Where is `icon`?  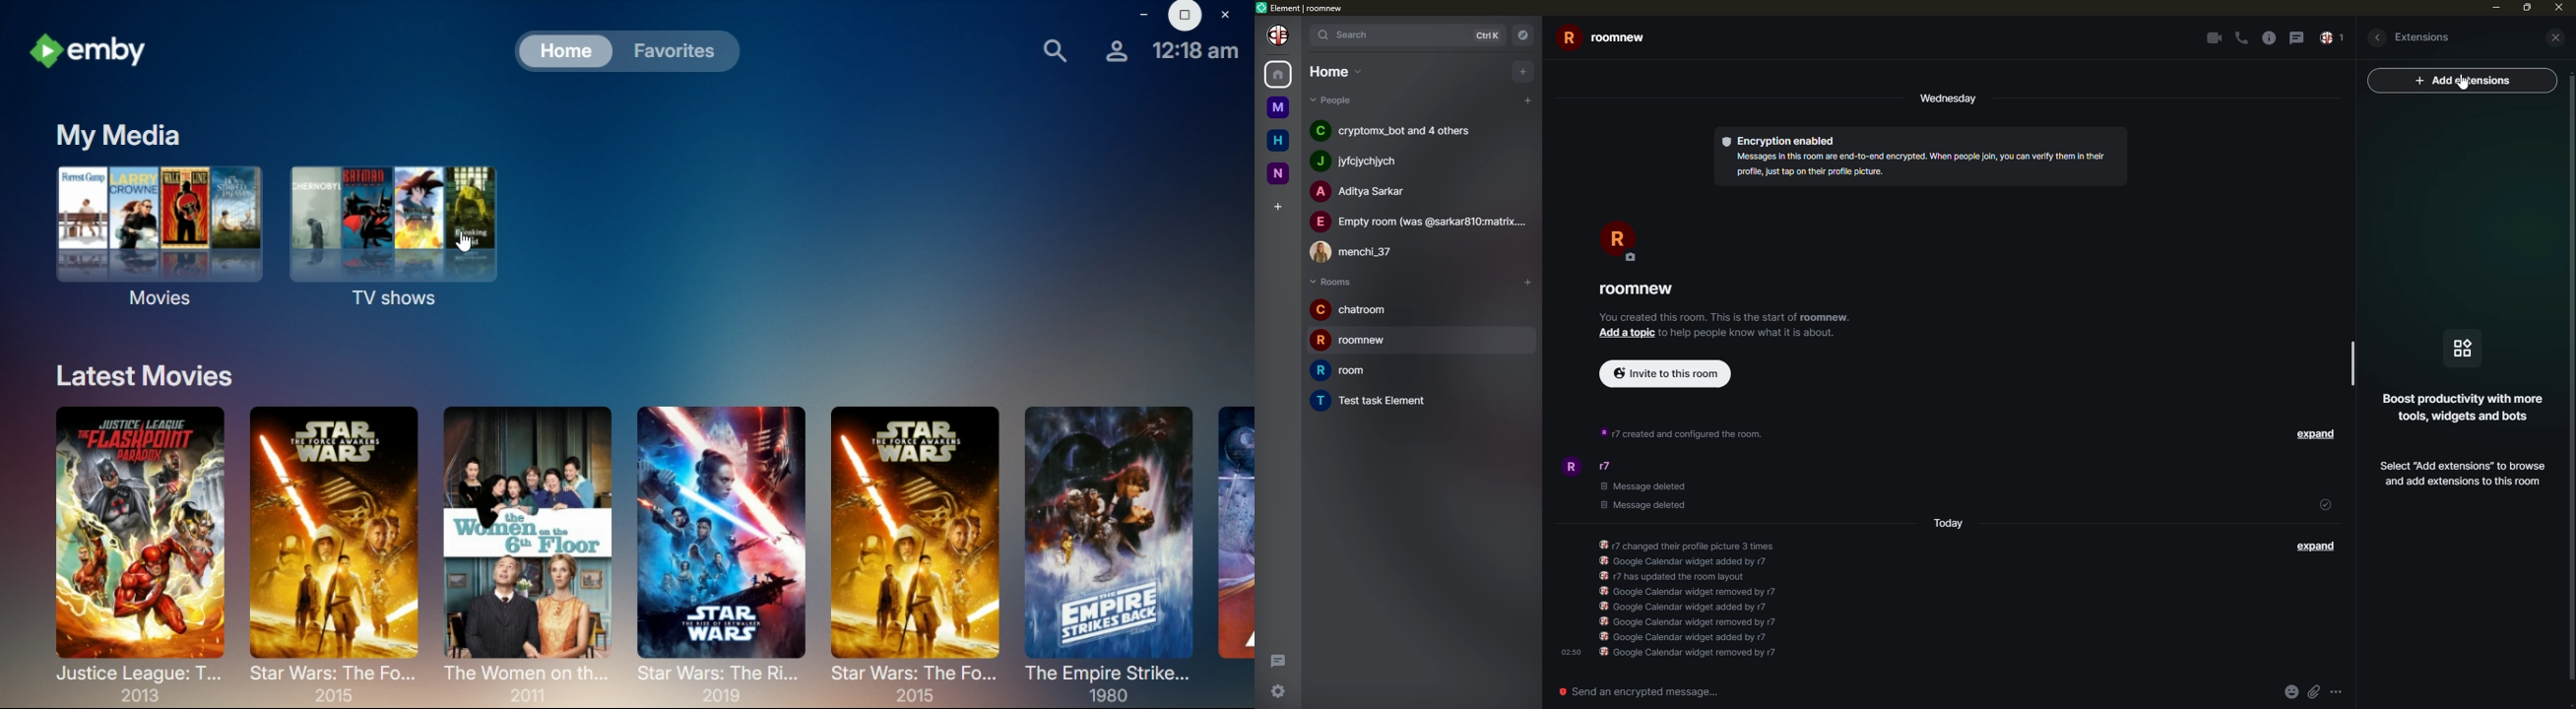
icon is located at coordinates (2460, 348).